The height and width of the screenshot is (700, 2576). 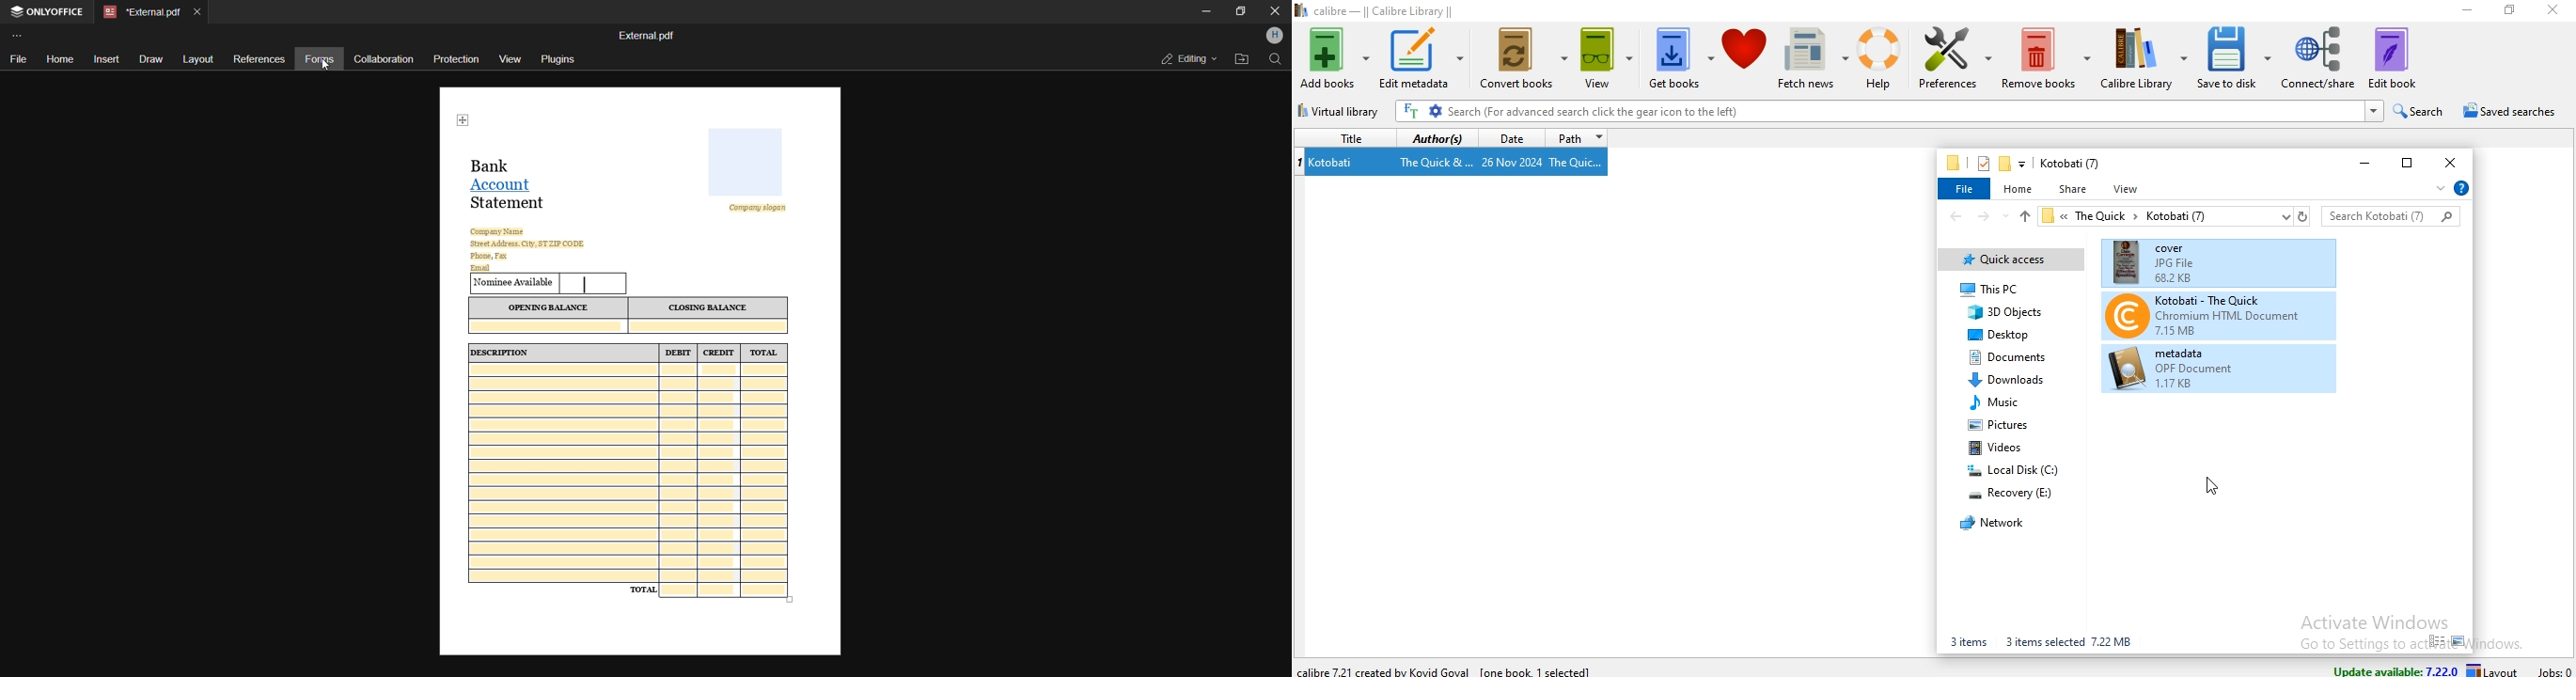 What do you see at coordinates (1878, 57) in the screenshot?
I see `help` at bounding box center [1878, 57].